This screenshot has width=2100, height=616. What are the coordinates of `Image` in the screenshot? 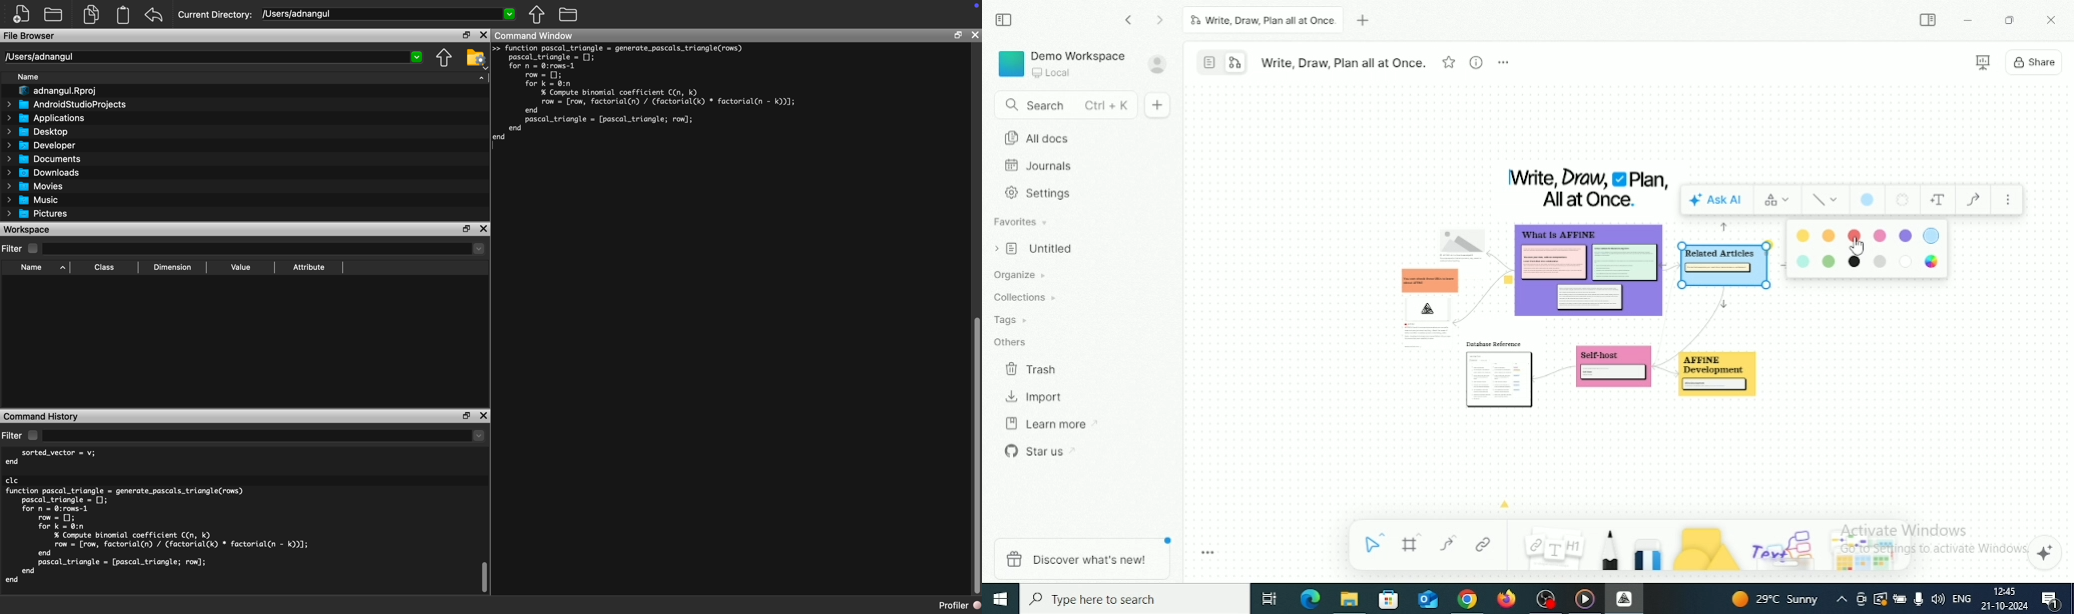 It's located at (1462, 239).